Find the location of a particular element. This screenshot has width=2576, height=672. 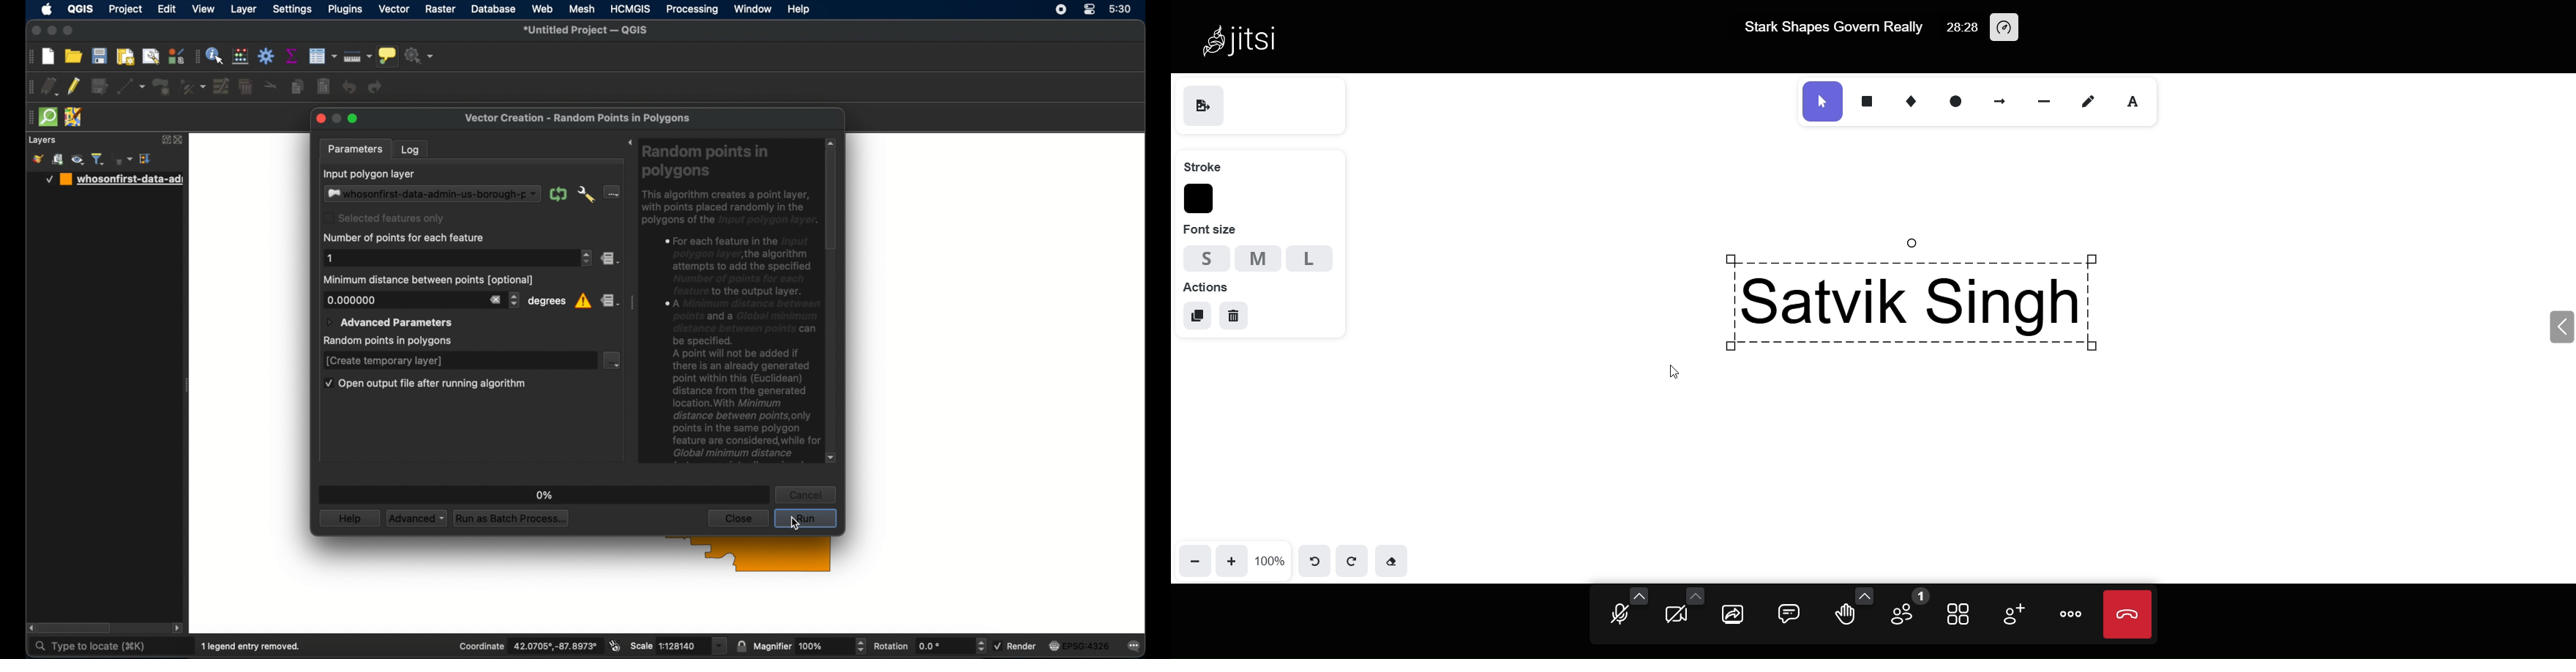

recommended action is located at coordinates (583, 301).